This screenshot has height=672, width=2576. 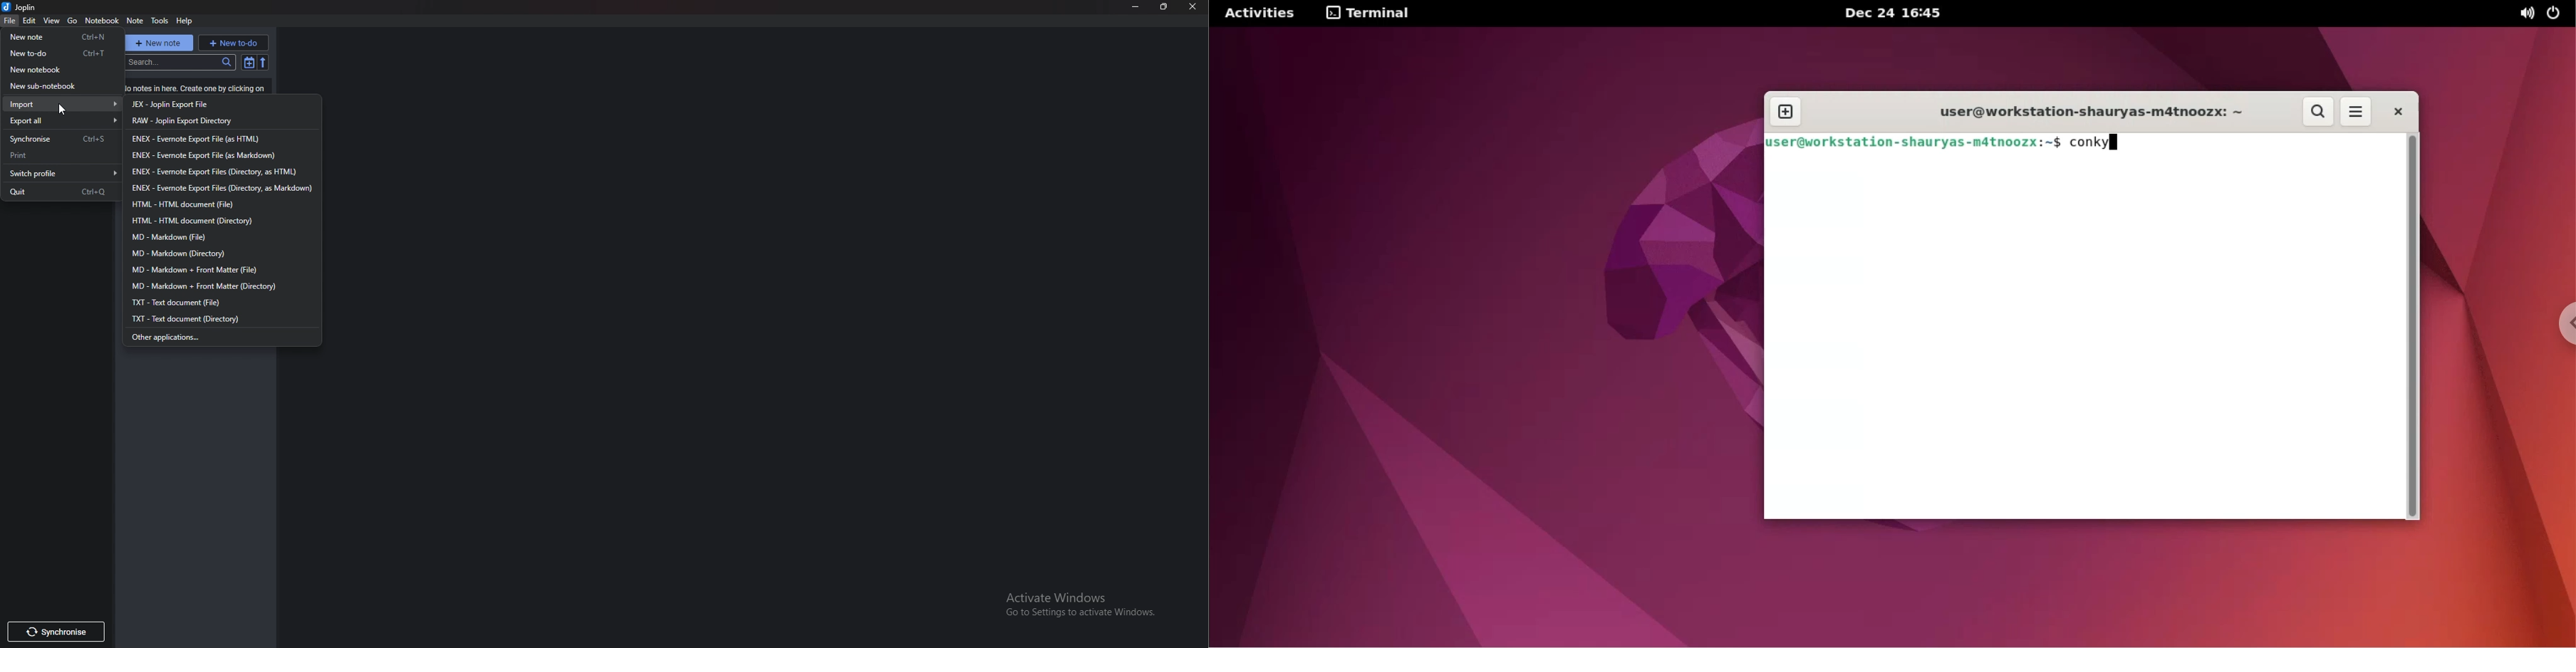 I want to click on enex markdown, so click(x=205, y=156).